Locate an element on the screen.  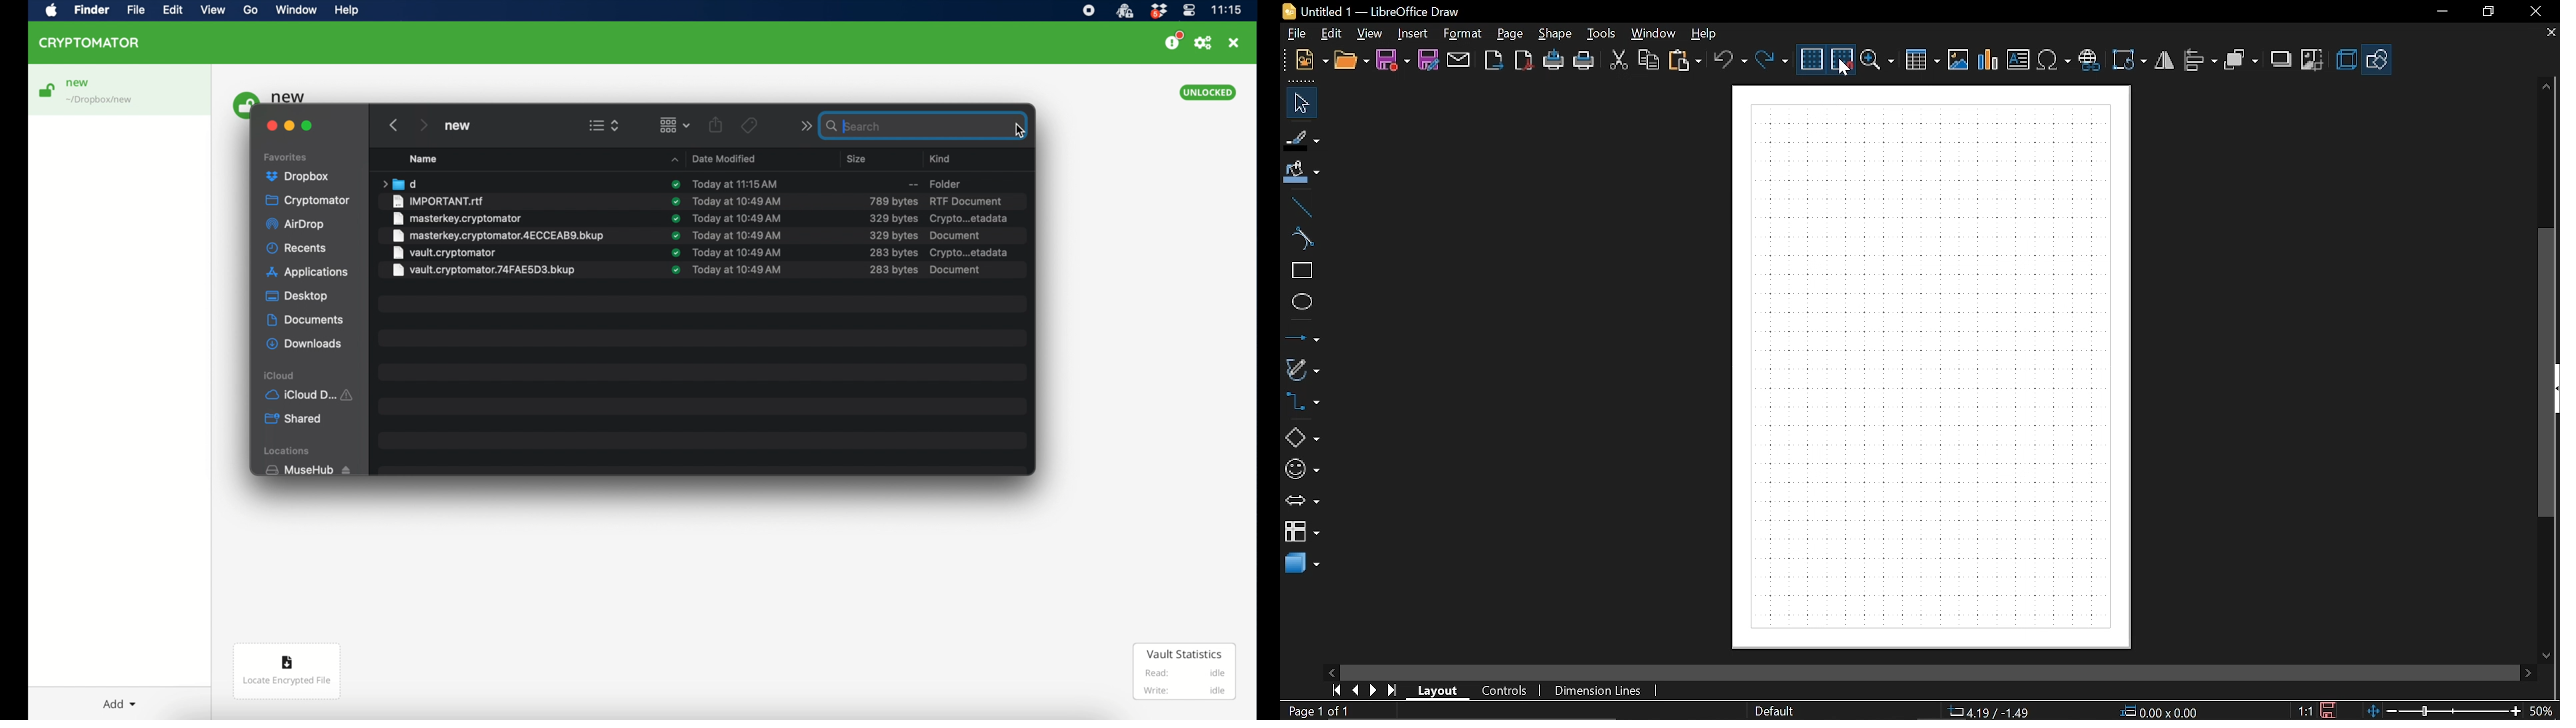
shadow is located at coordinates (2281, 60).